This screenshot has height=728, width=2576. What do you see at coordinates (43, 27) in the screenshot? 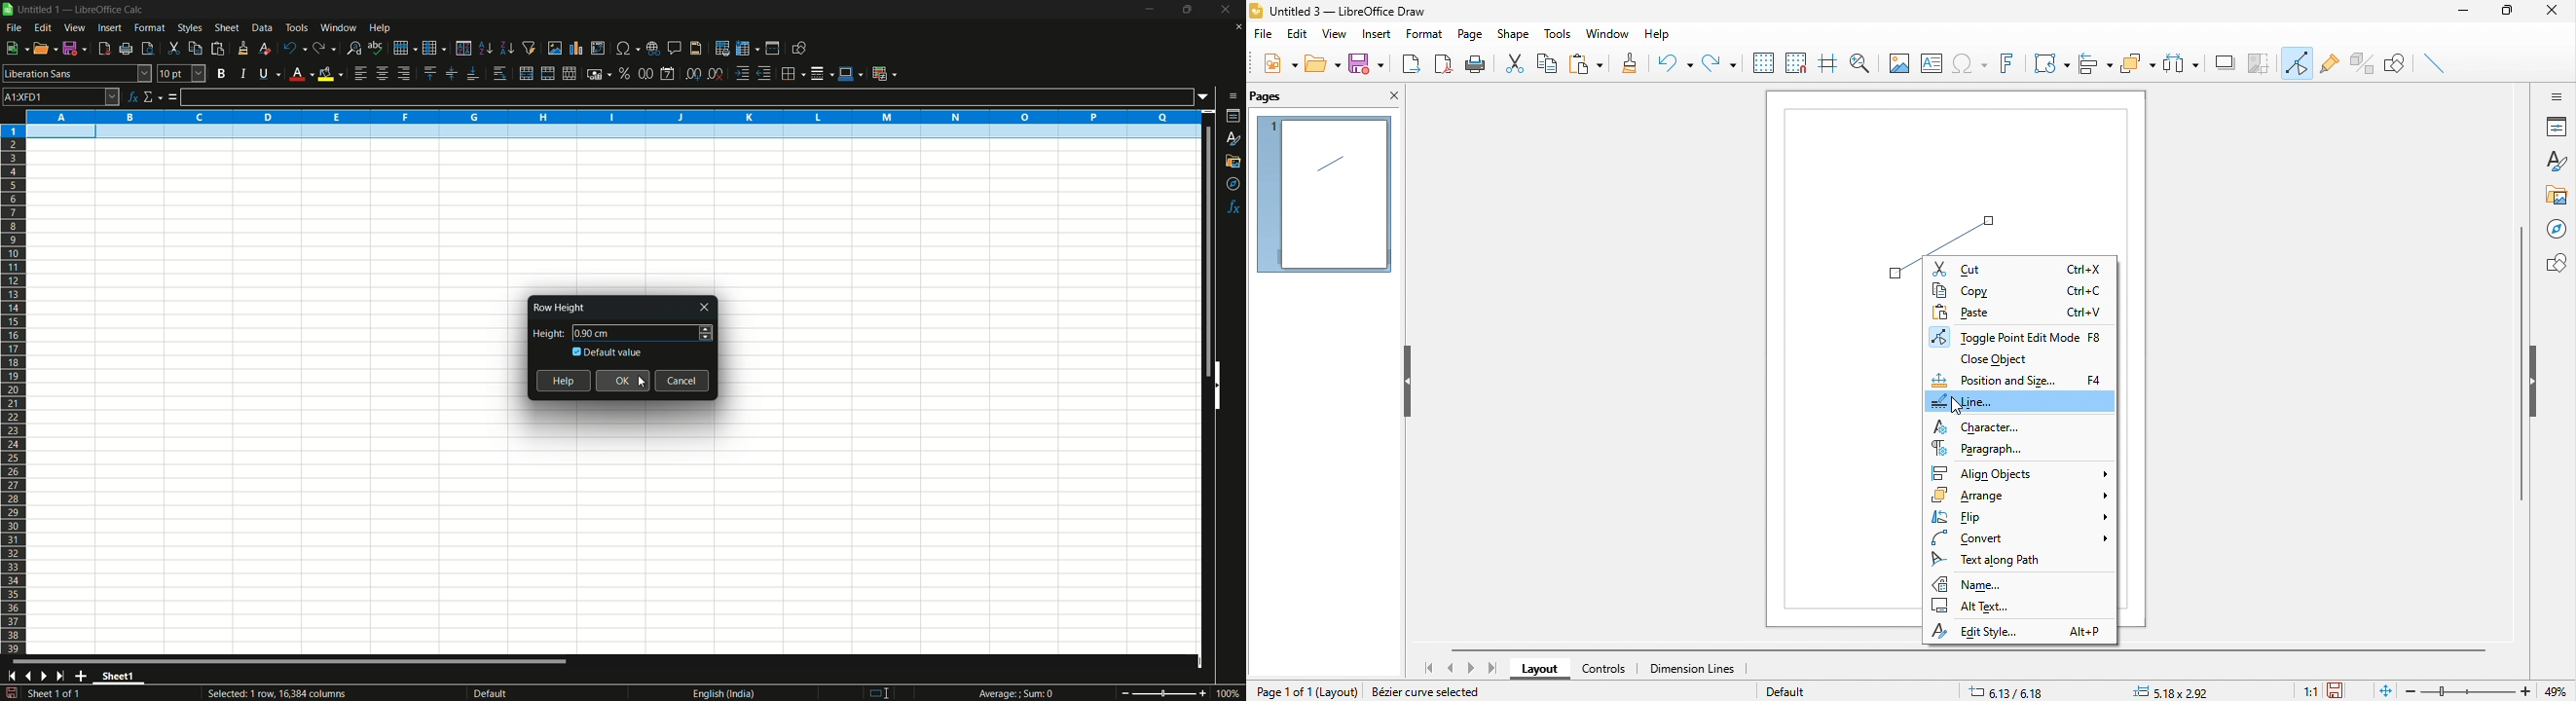
I see `edit menu` at bounding box center [43, 27].